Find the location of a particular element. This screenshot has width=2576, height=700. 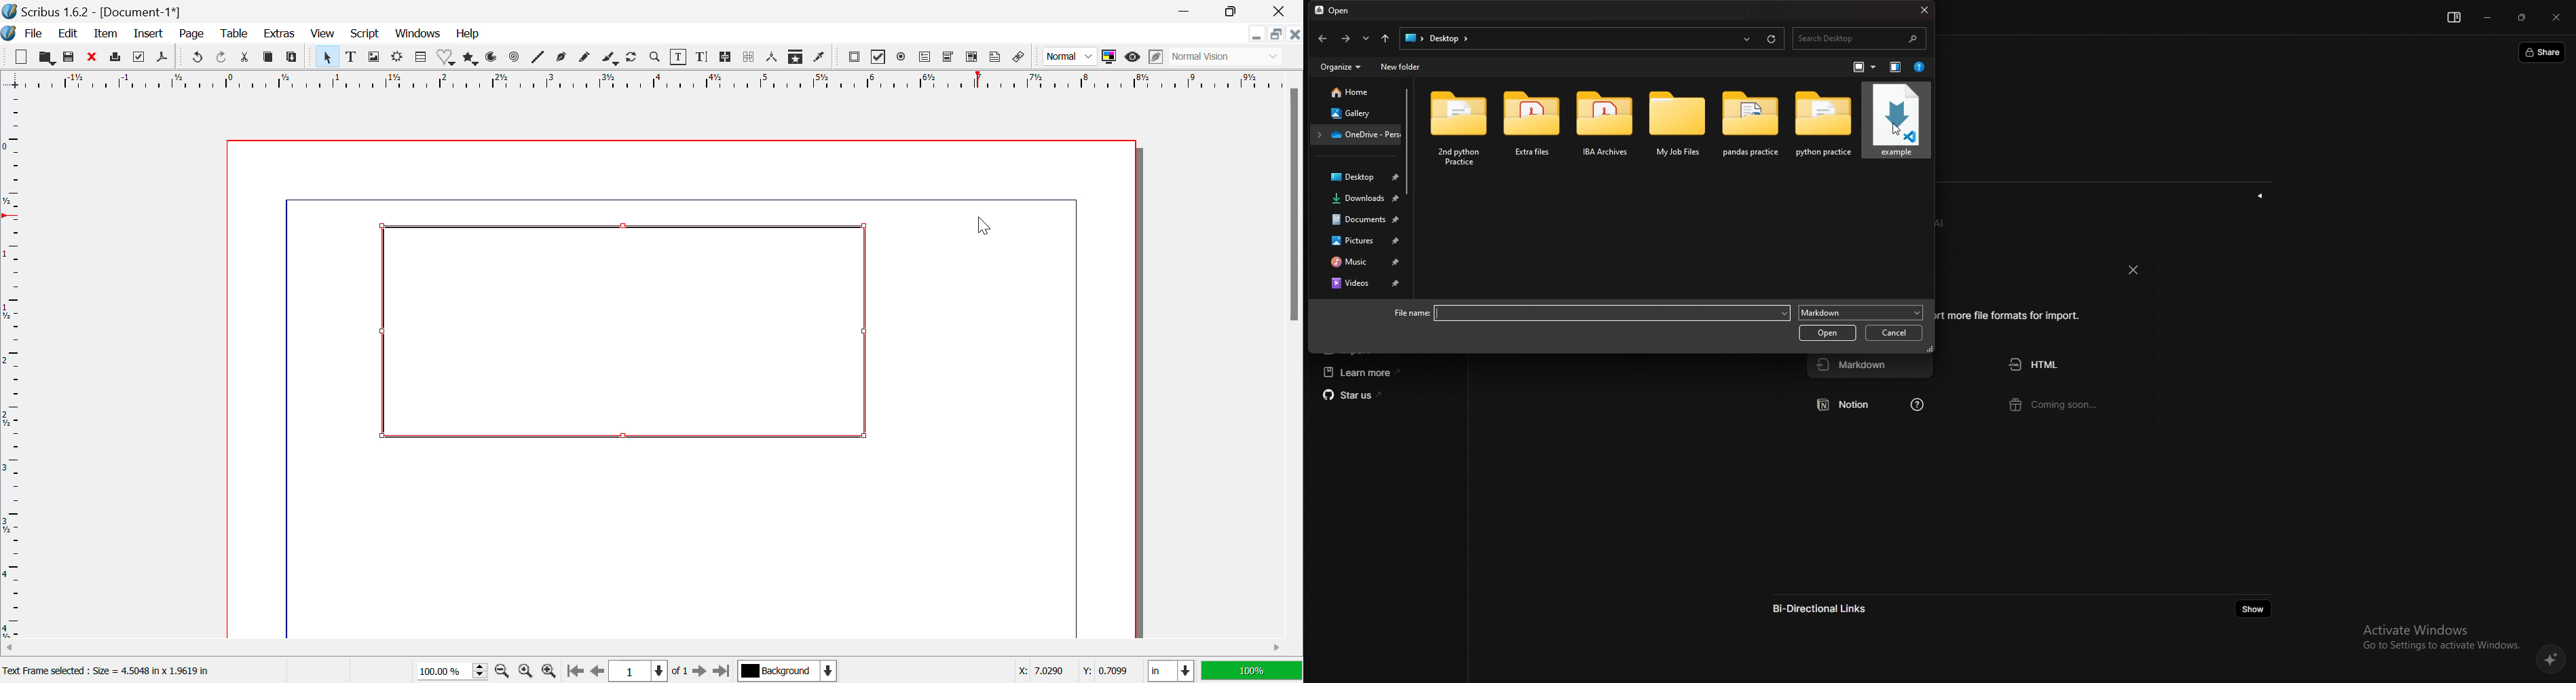

Activate Windows
Go to Settings to activate Windows. is located at coordinates (2437, 636).